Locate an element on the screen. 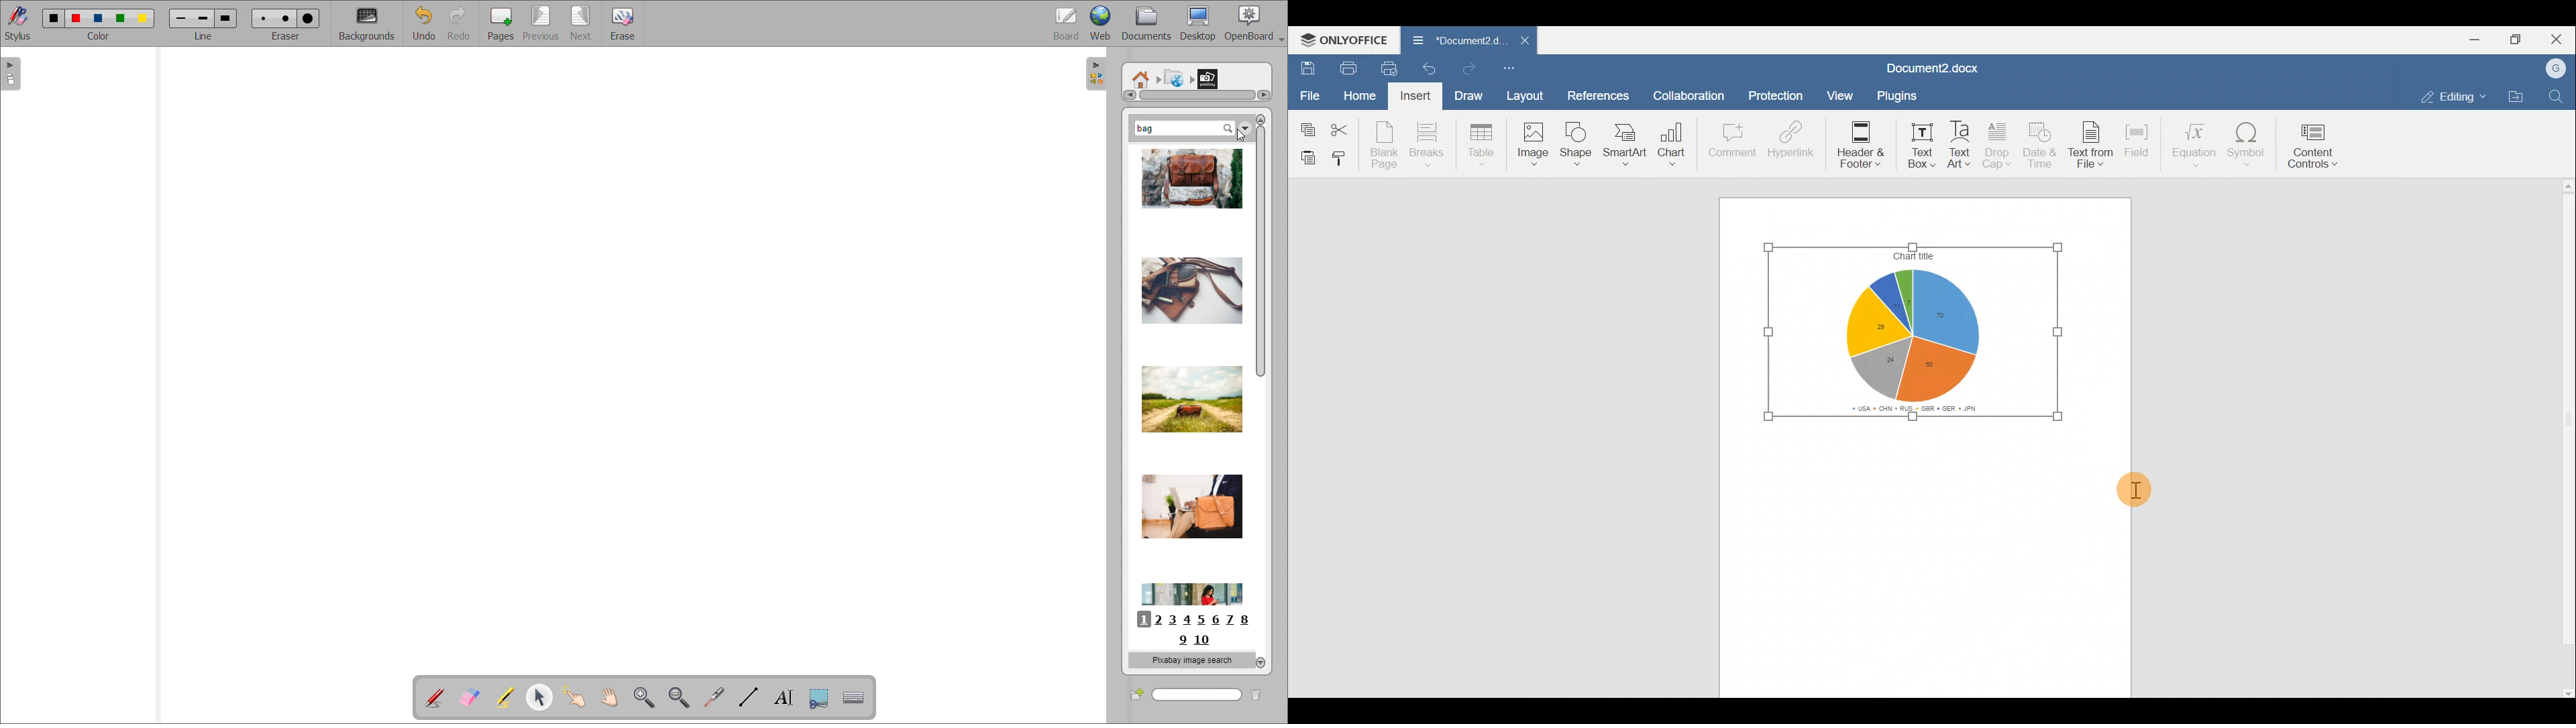 The height and width of the screenshot is (728, 2576). eraser is located at coordinates (288, 35).